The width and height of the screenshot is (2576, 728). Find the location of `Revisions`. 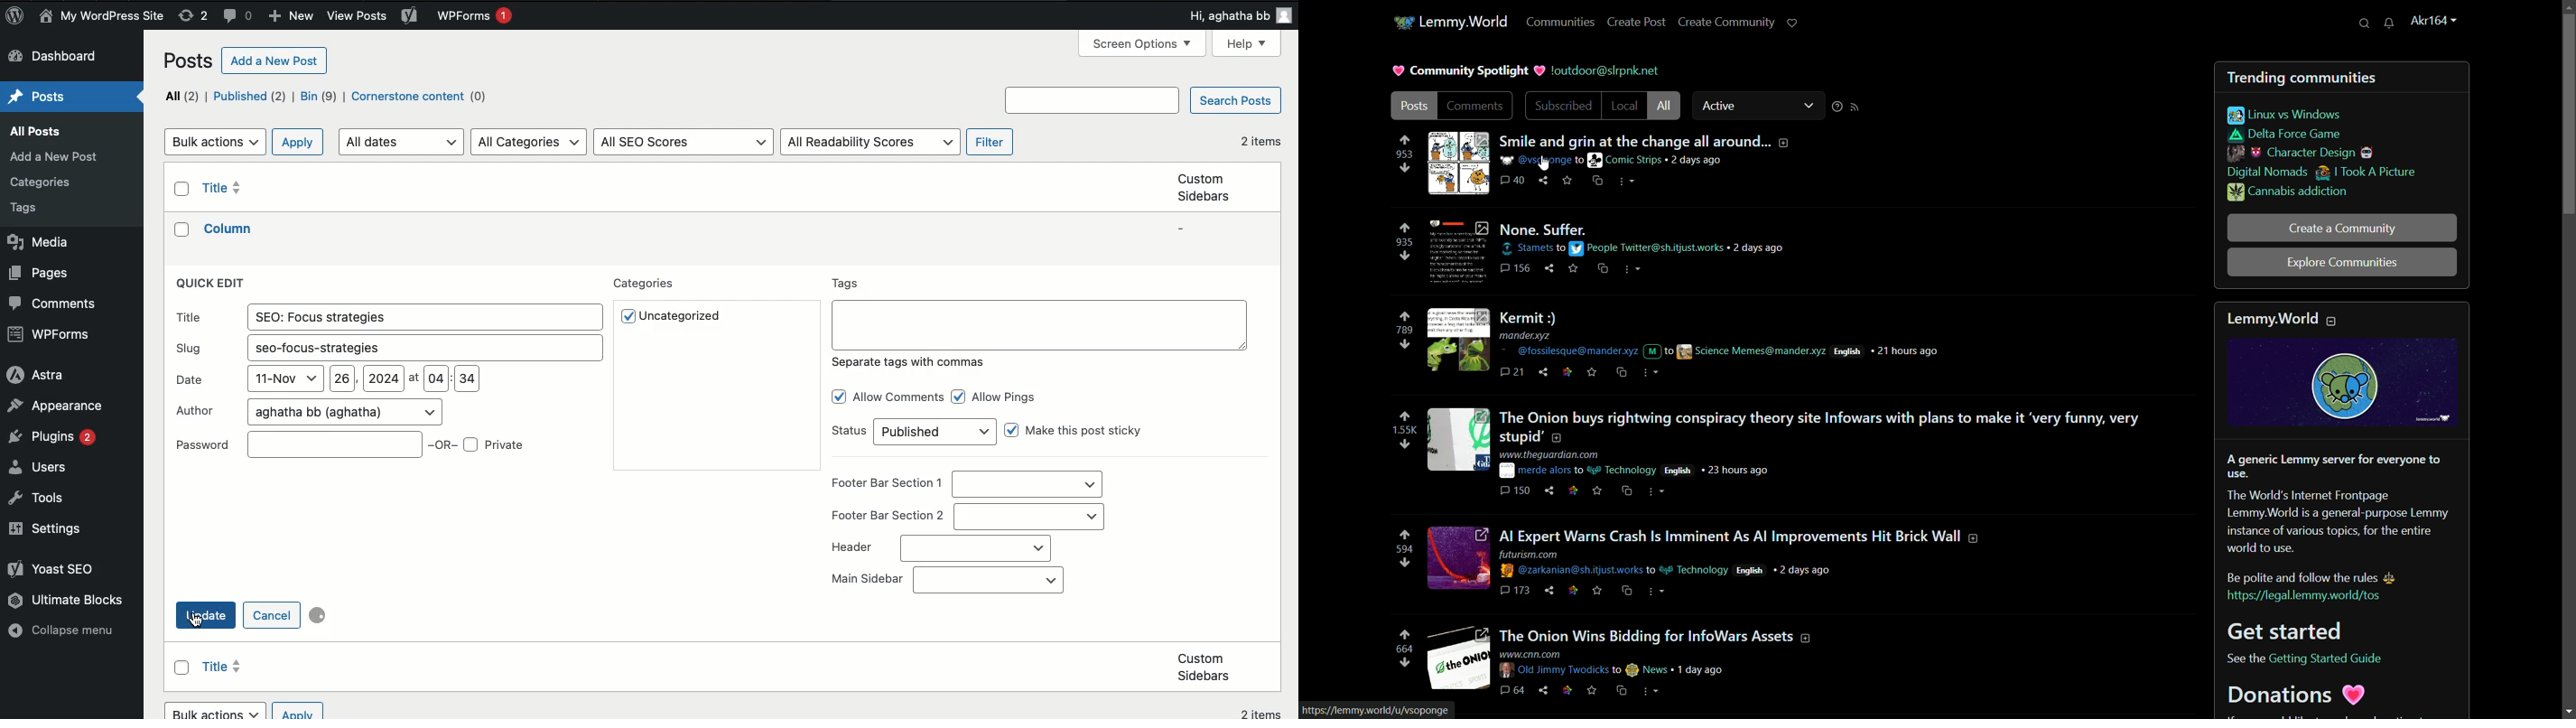

Revisions is located at coordinates (193, 16).